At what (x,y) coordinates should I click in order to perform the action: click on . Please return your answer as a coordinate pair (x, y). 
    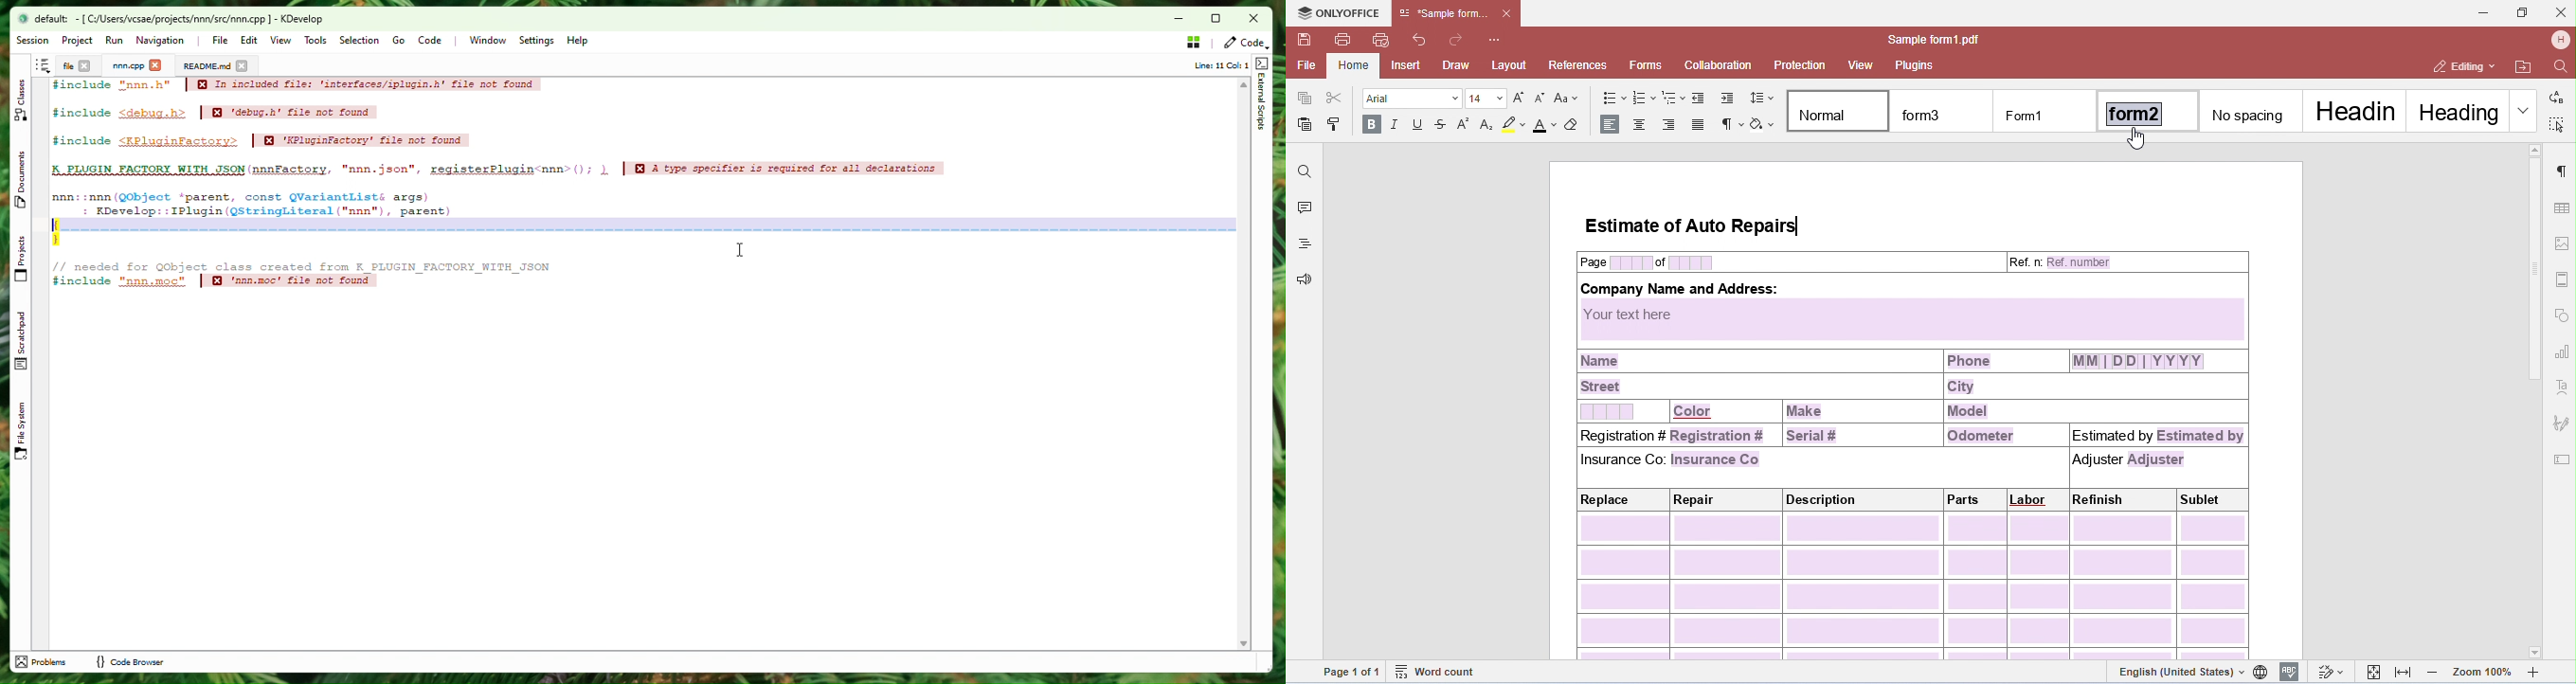
    Looking at the image, I should click on (1203, 66).